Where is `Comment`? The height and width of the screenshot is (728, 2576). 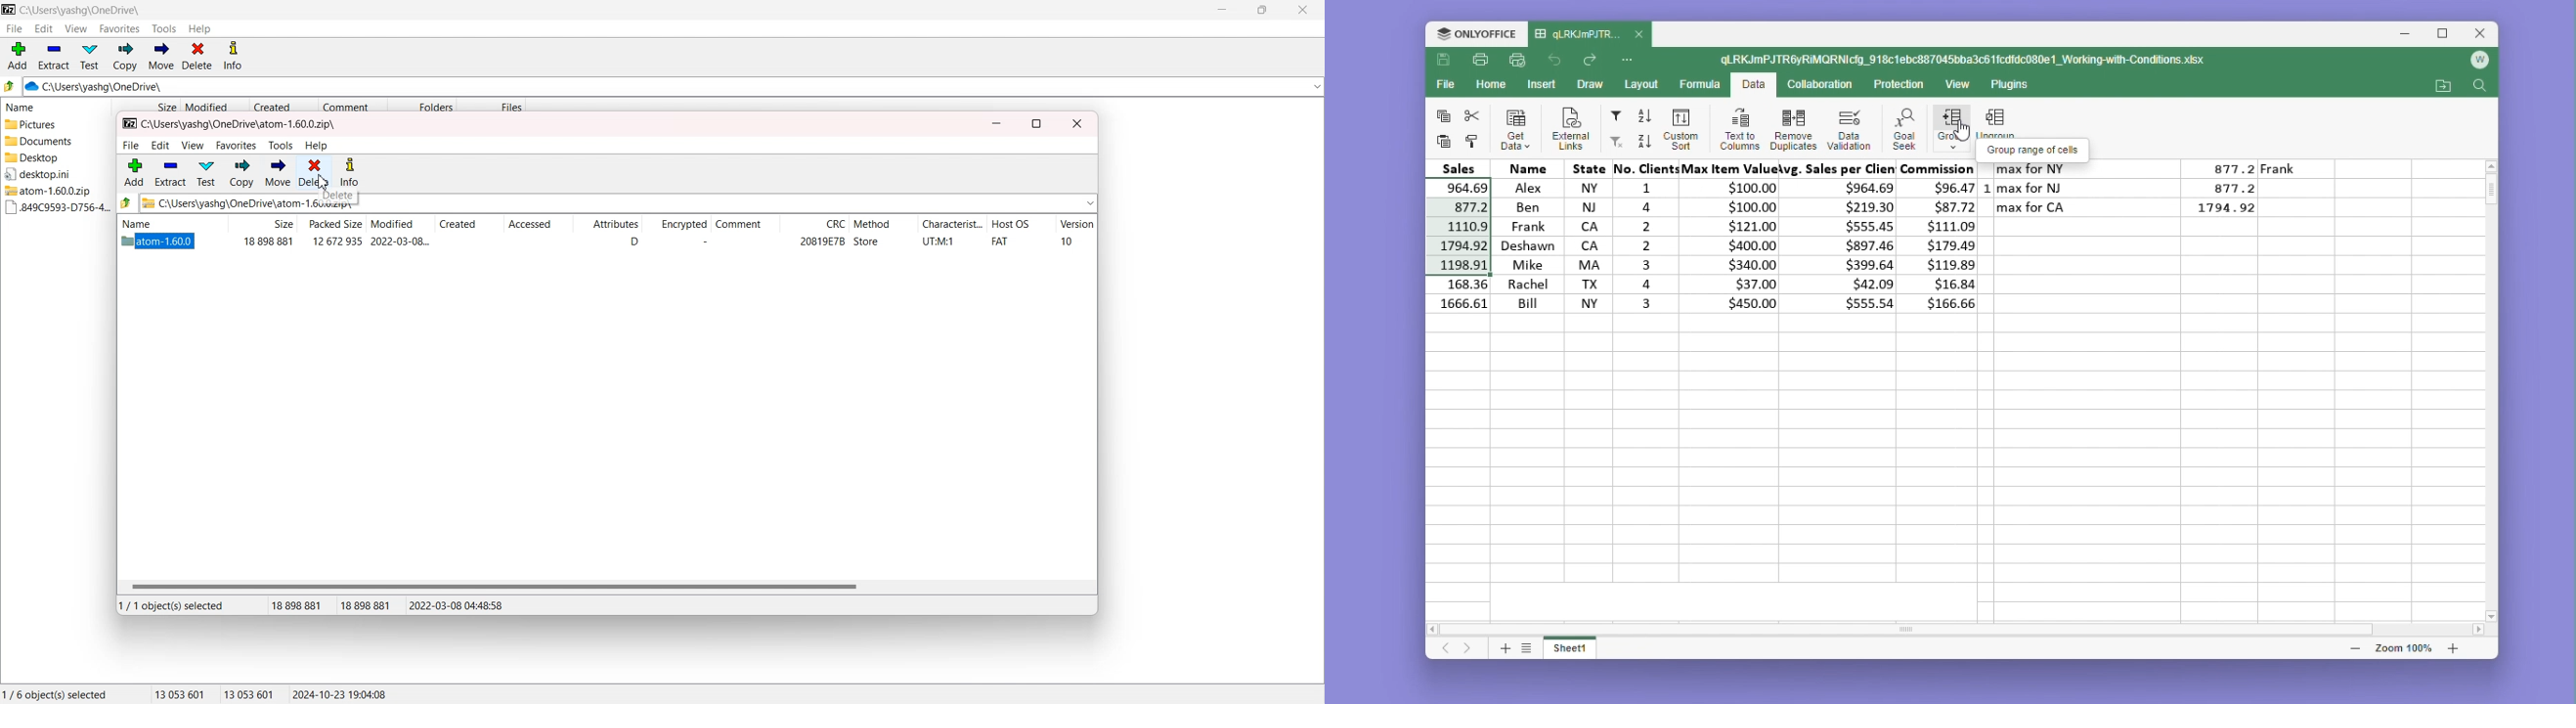 Comment is located at coordinates (744, 225).